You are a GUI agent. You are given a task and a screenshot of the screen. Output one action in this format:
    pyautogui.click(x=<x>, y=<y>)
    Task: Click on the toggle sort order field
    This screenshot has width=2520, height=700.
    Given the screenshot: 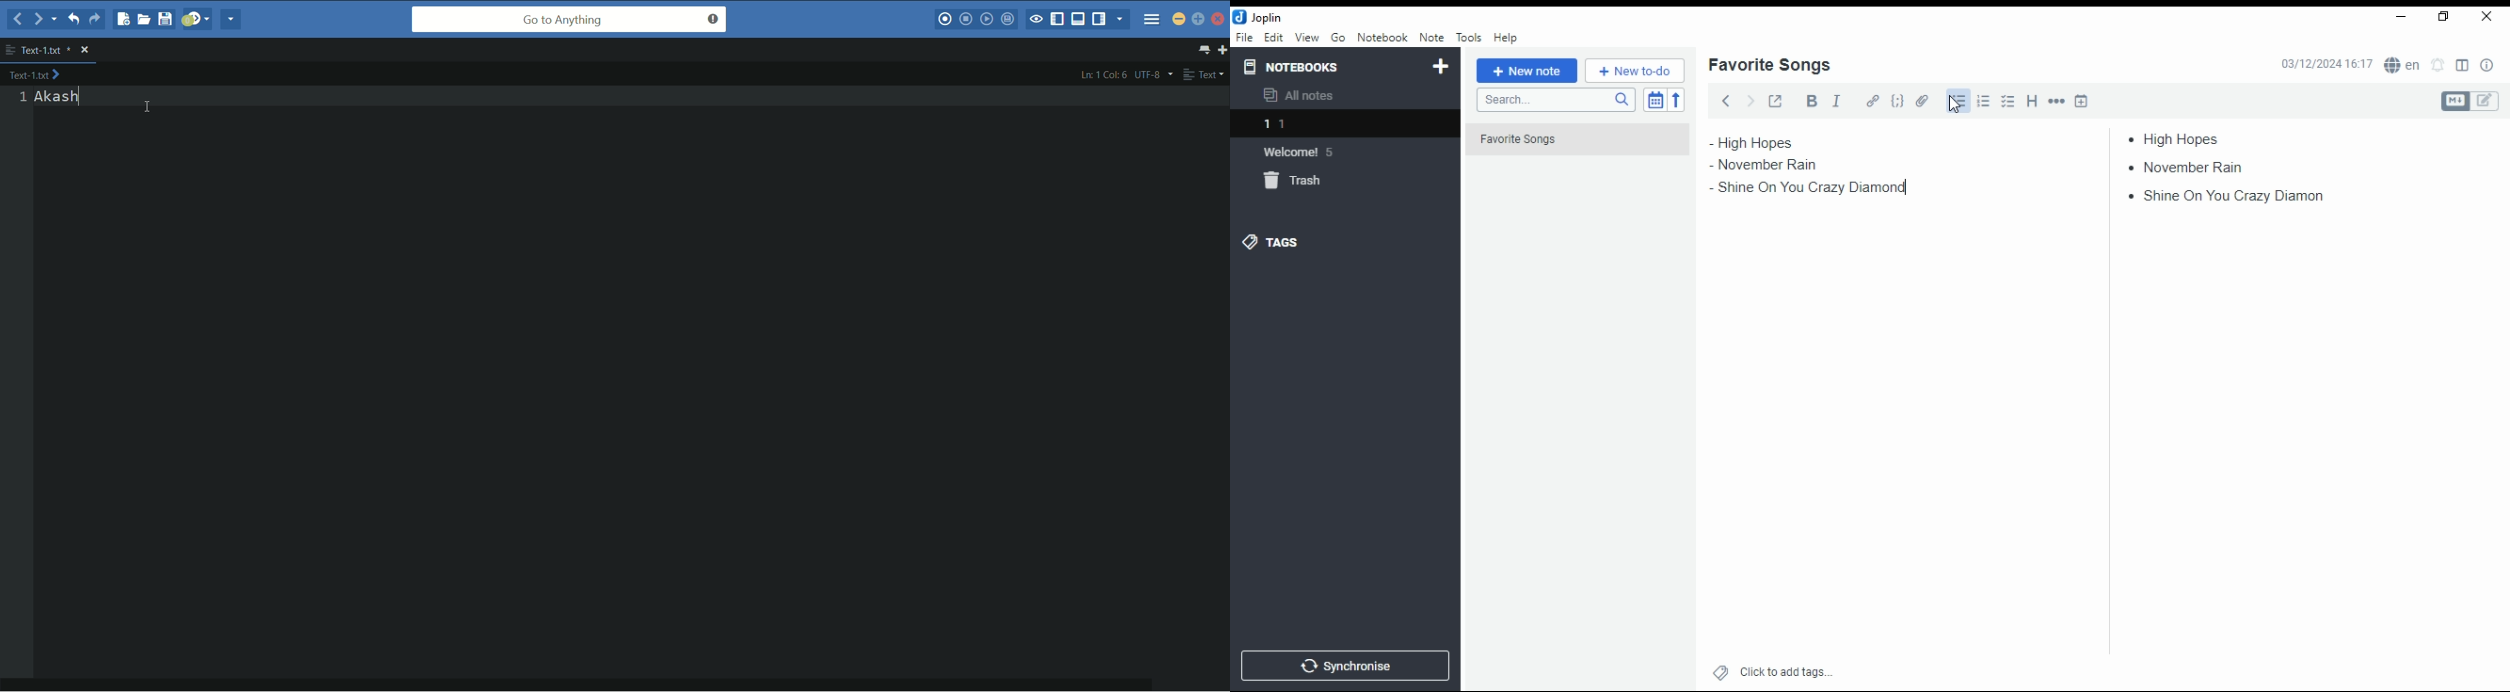 What is the action you would take?
    pyautogui.click(x=1655, y=100)
    